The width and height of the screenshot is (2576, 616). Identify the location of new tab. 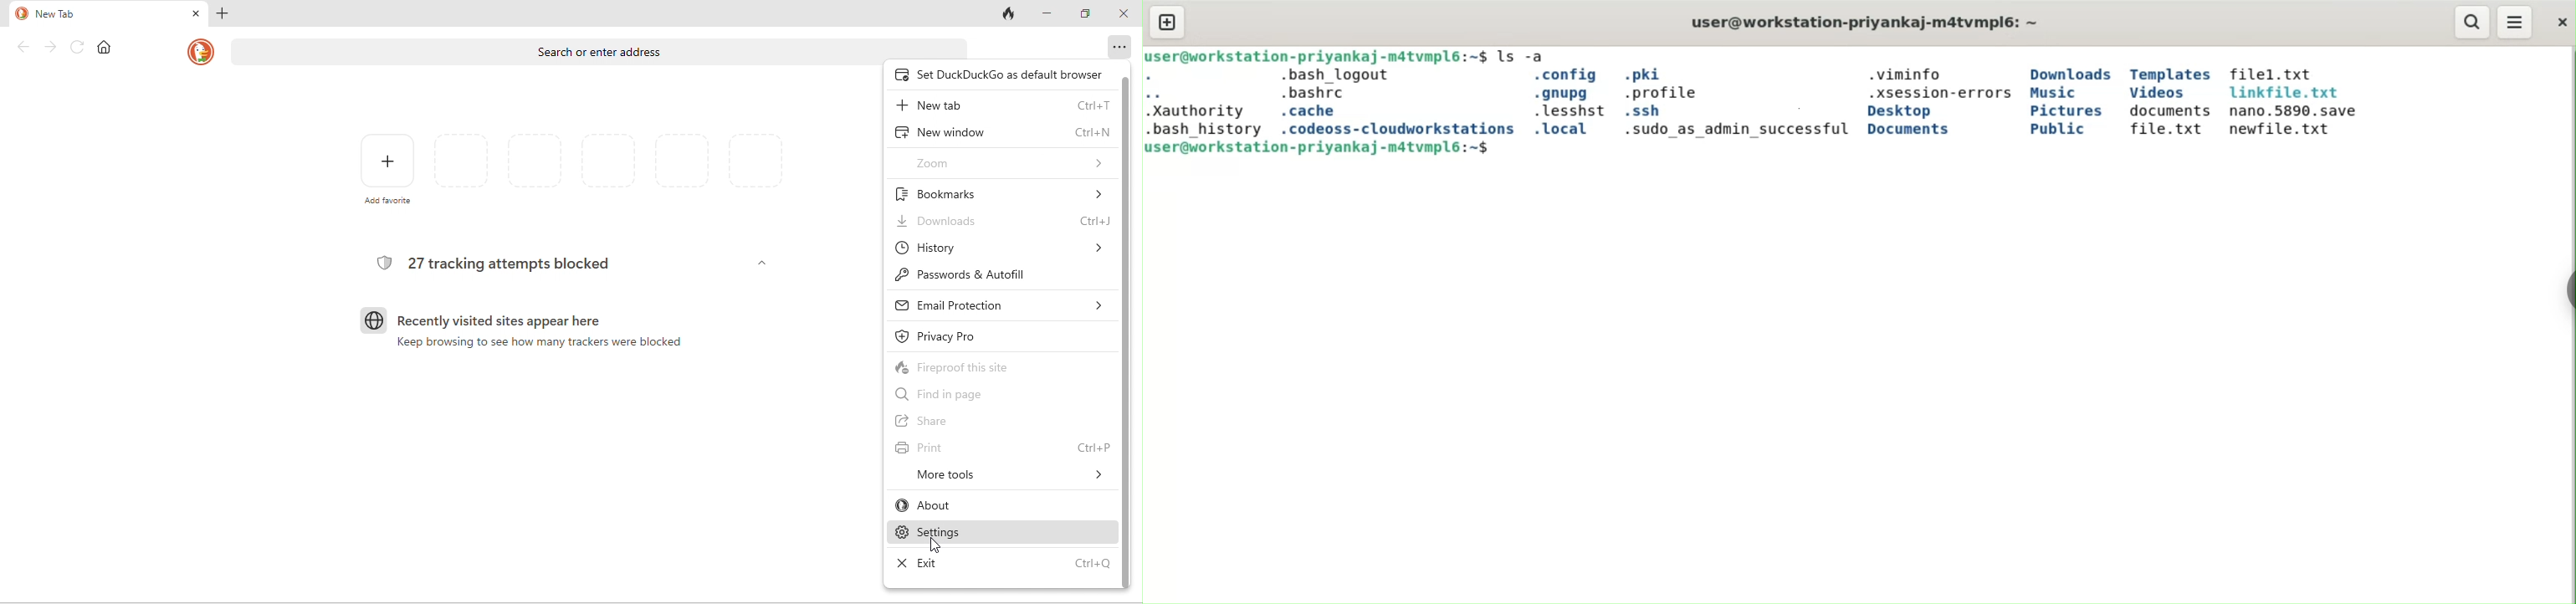
(82, 15).